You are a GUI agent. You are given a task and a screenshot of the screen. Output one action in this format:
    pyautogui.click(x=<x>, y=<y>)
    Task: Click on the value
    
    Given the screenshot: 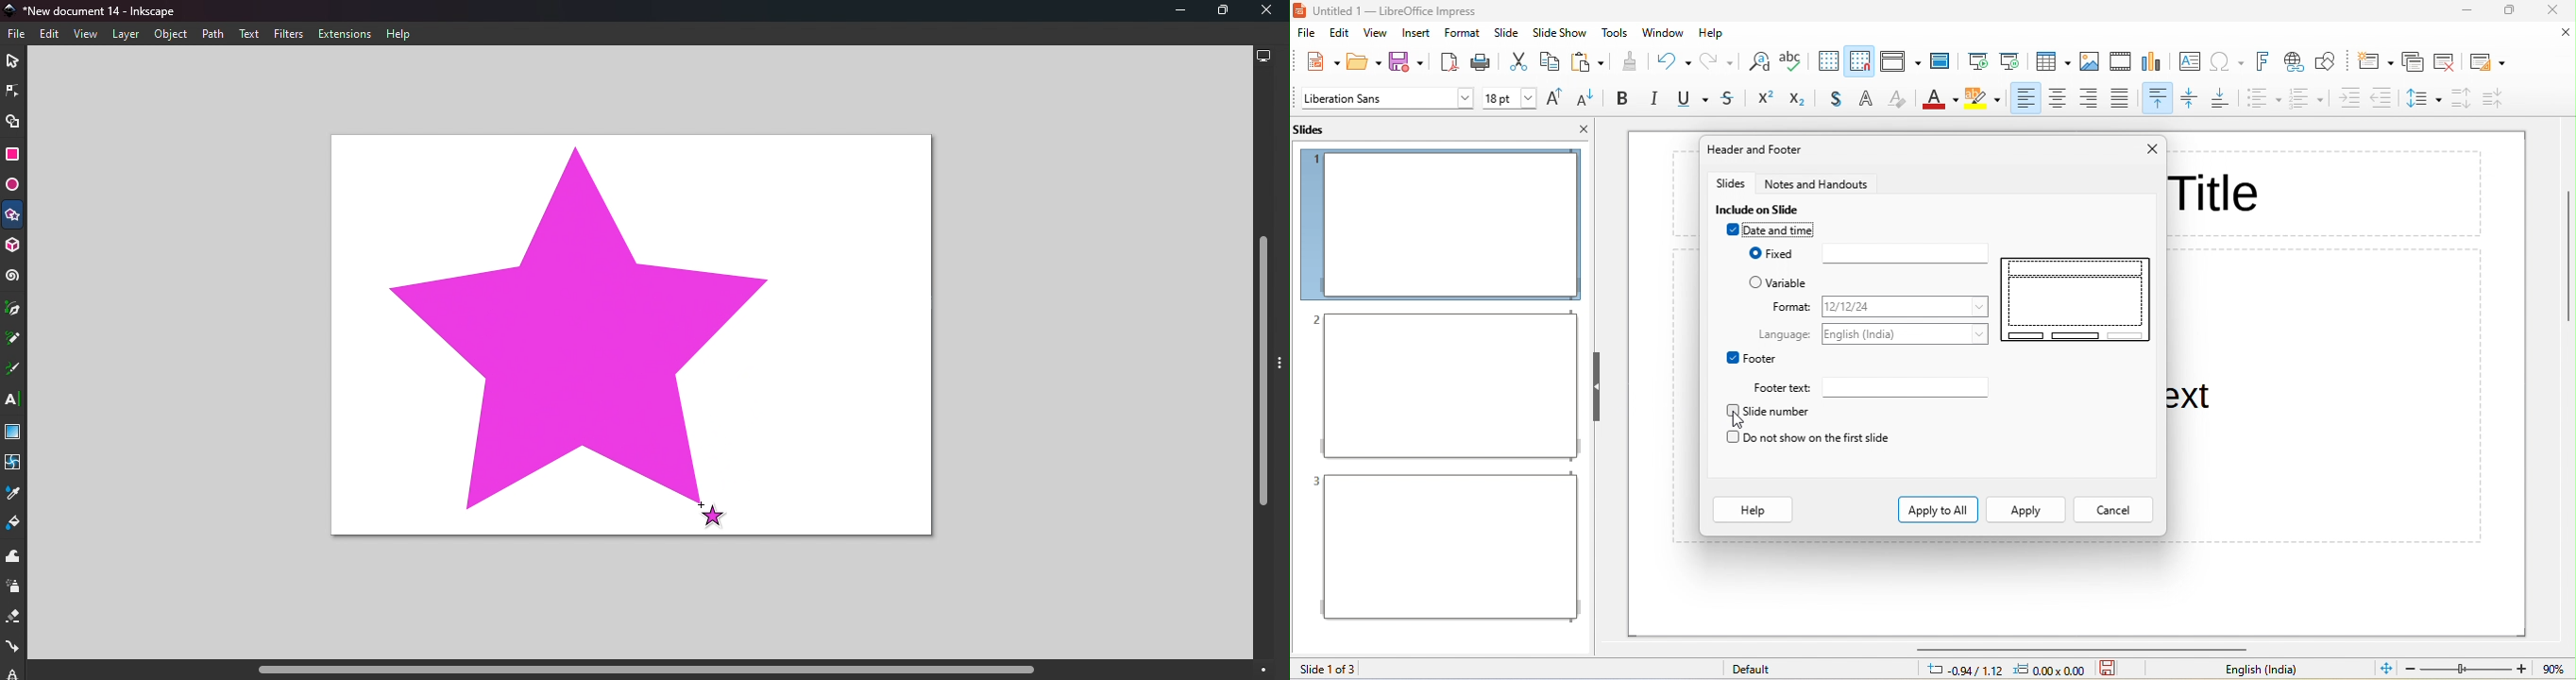 What is the action you would take?
    pyautogui.click(x=2552, y=669)
    